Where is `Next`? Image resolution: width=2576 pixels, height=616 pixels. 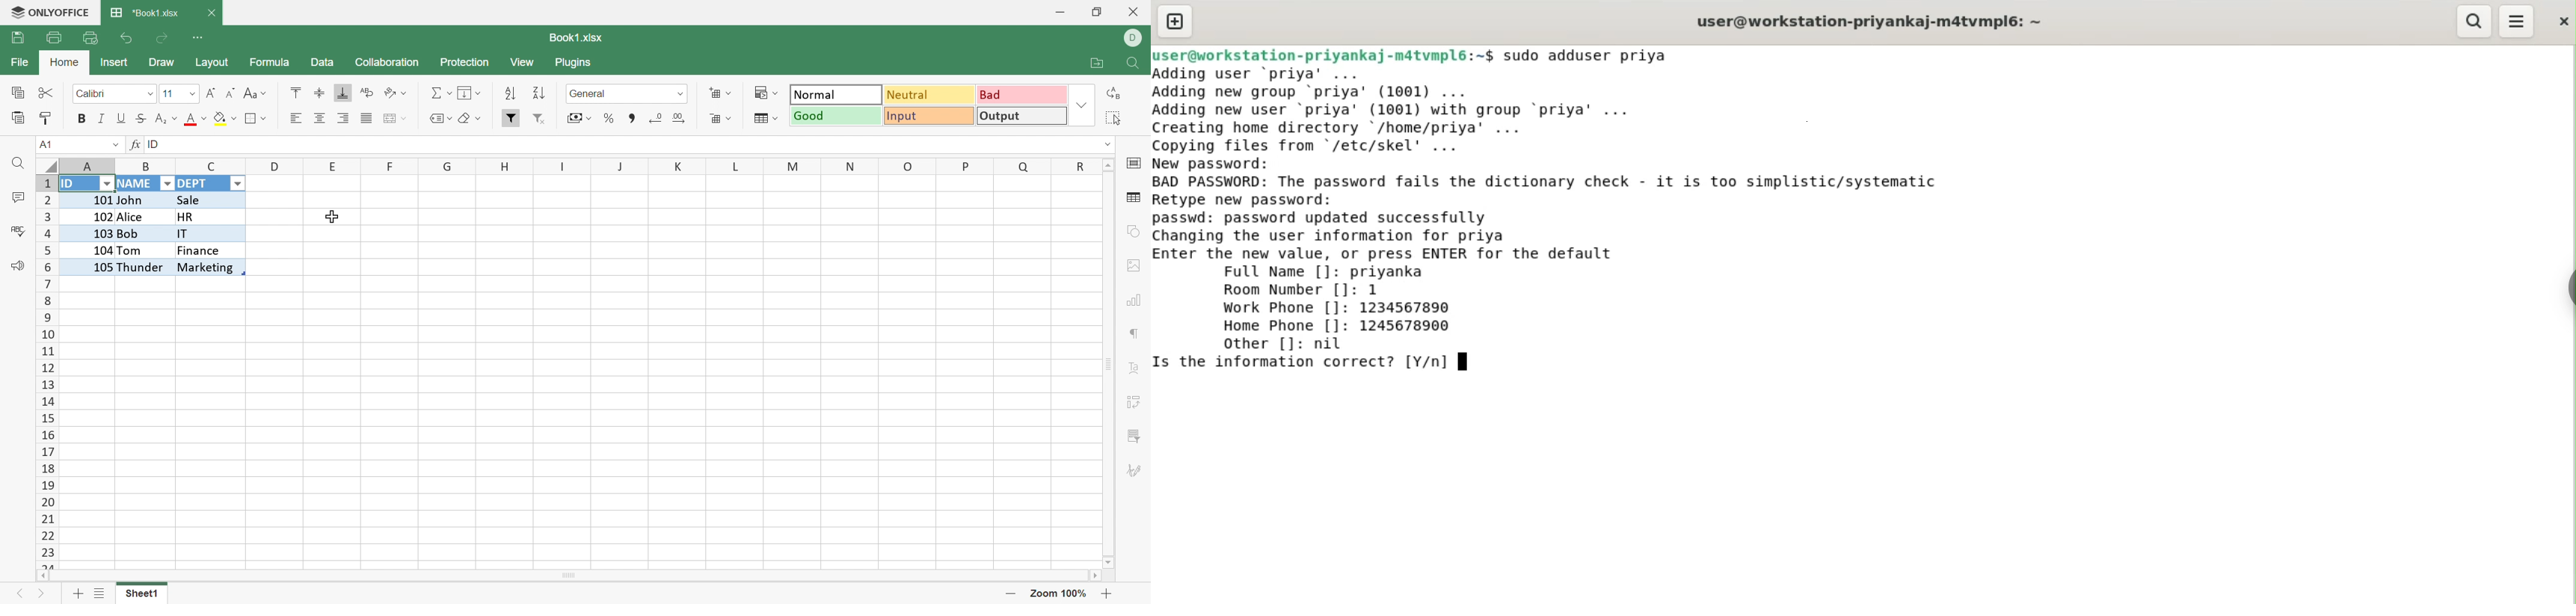
Next is located at coordinates (42, 594).